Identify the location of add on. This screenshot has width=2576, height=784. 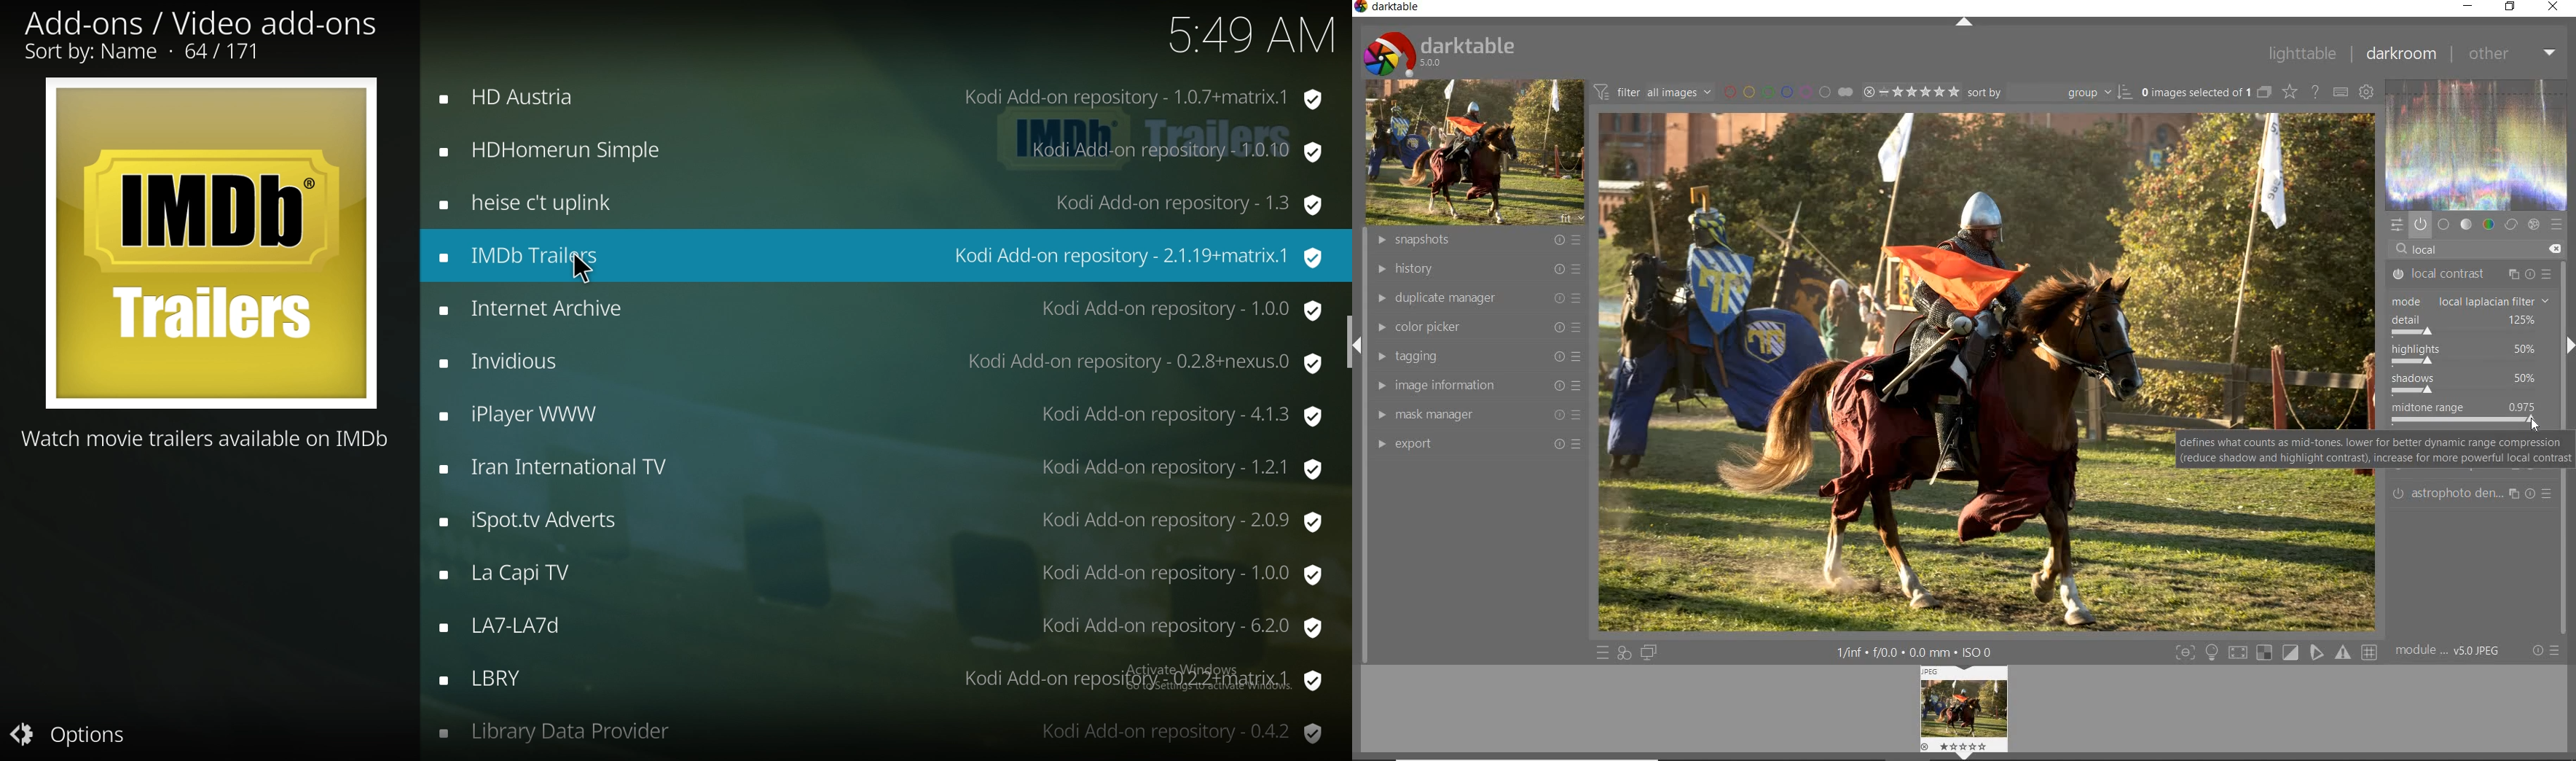
(881, 415).